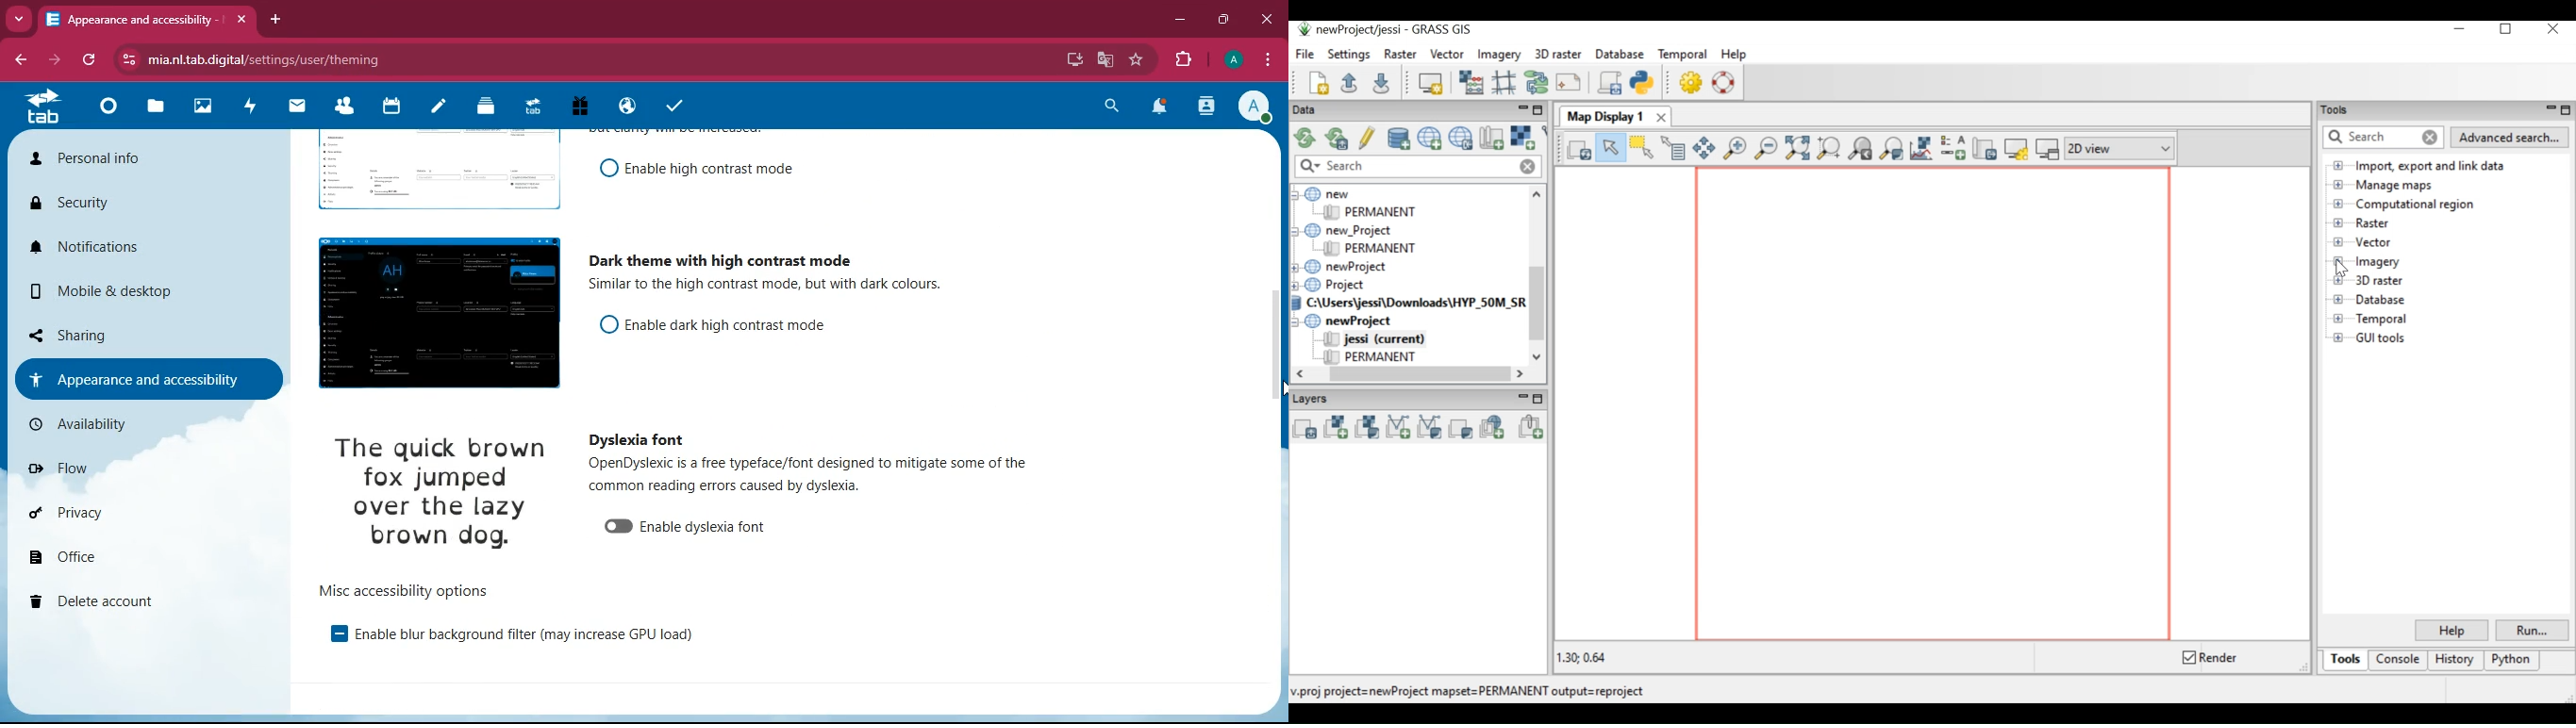  I want to click on maximize, so click(1220, 18).